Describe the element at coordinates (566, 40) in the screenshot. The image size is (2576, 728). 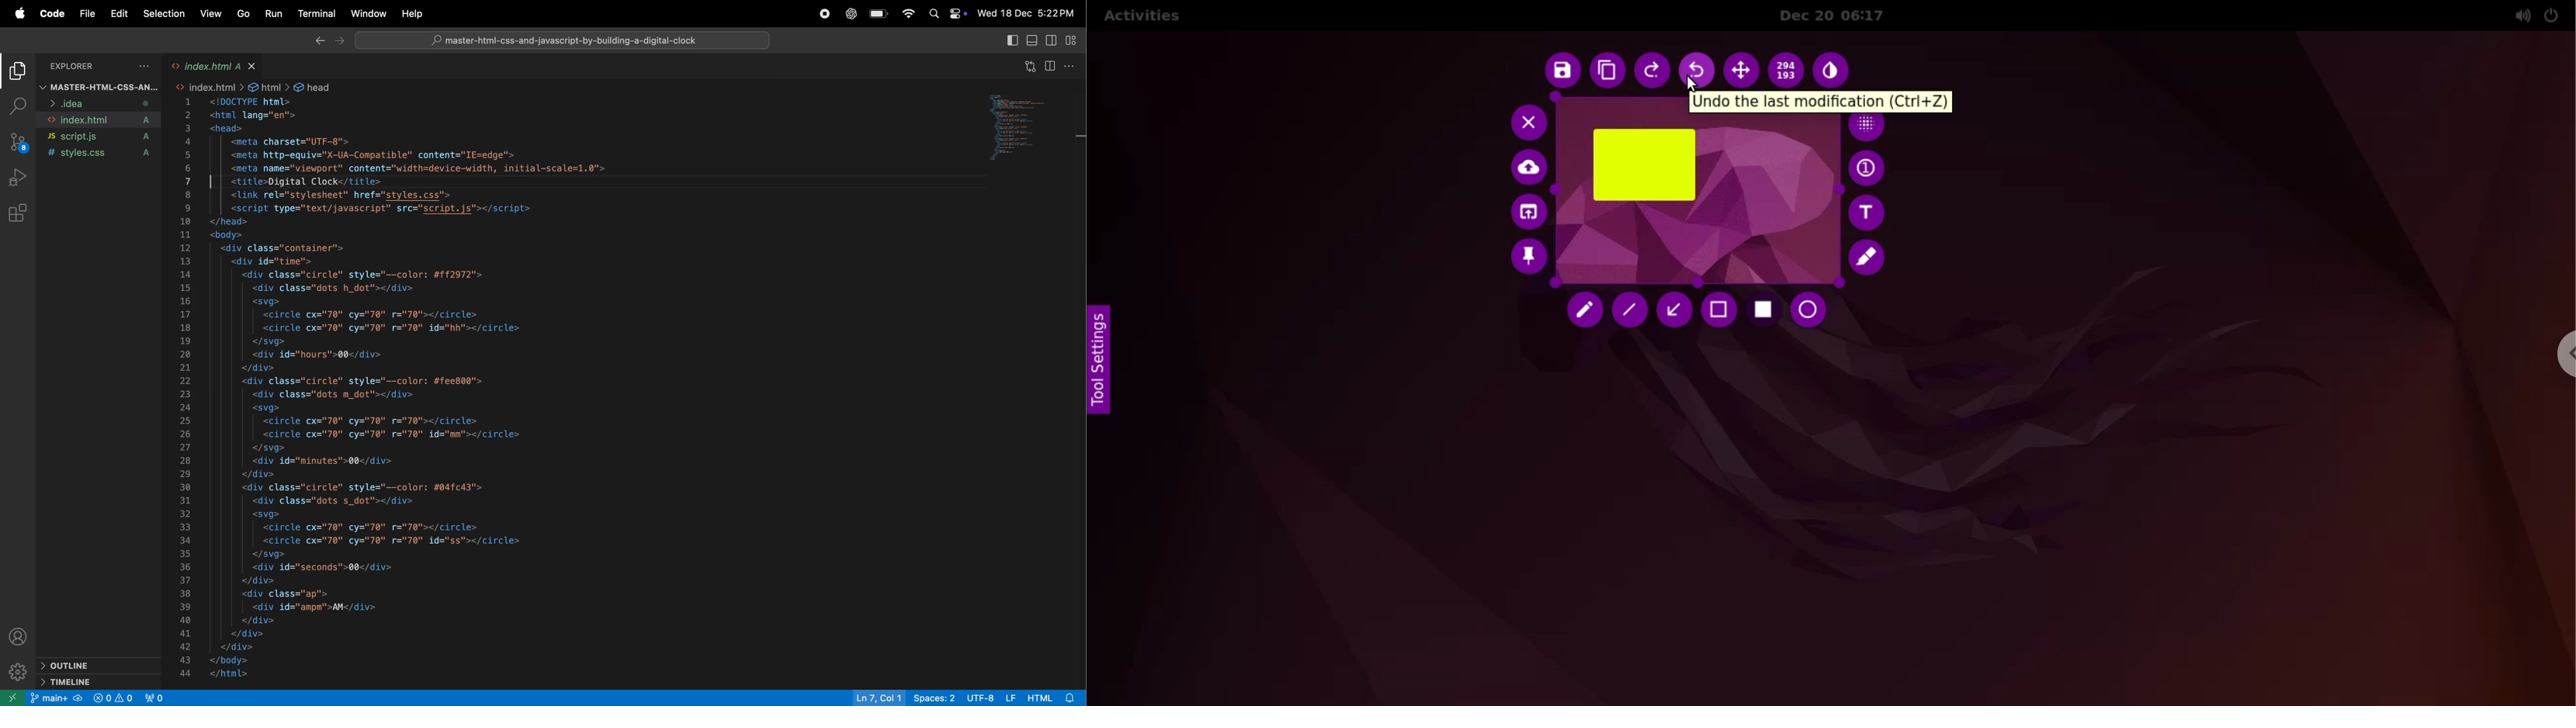
I see `search bar` at that location.